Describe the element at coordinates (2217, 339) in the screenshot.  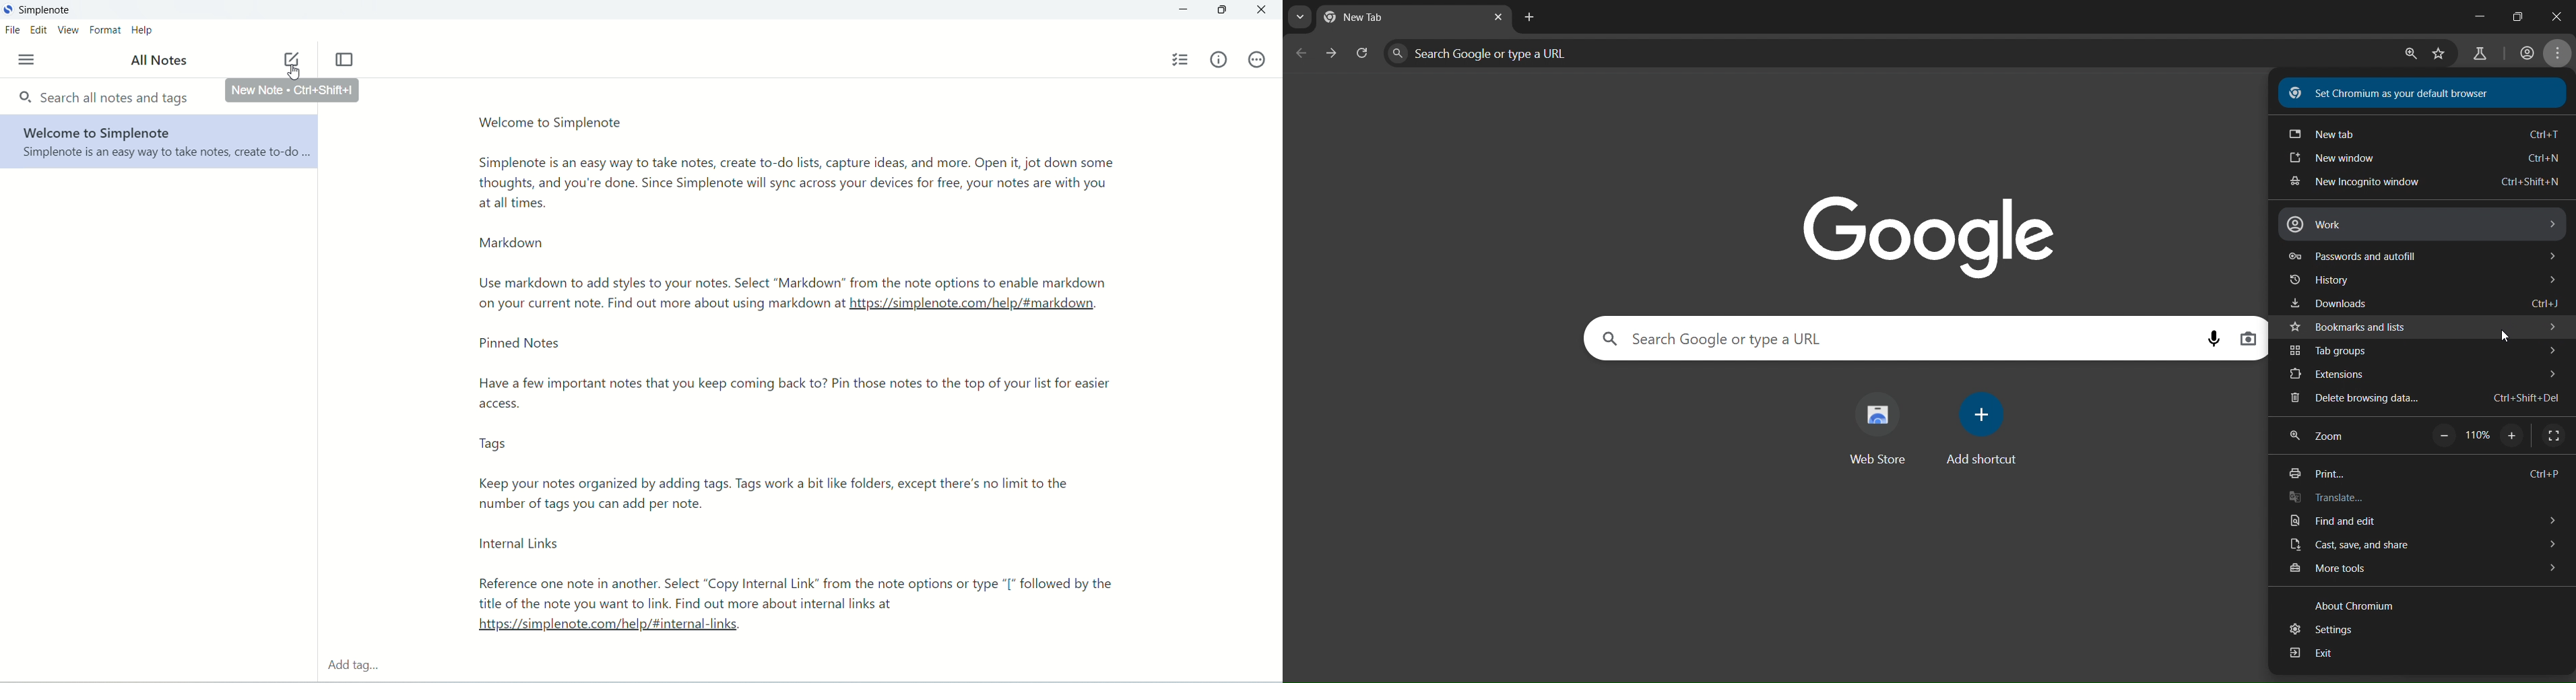
I see `voice search` at that location.